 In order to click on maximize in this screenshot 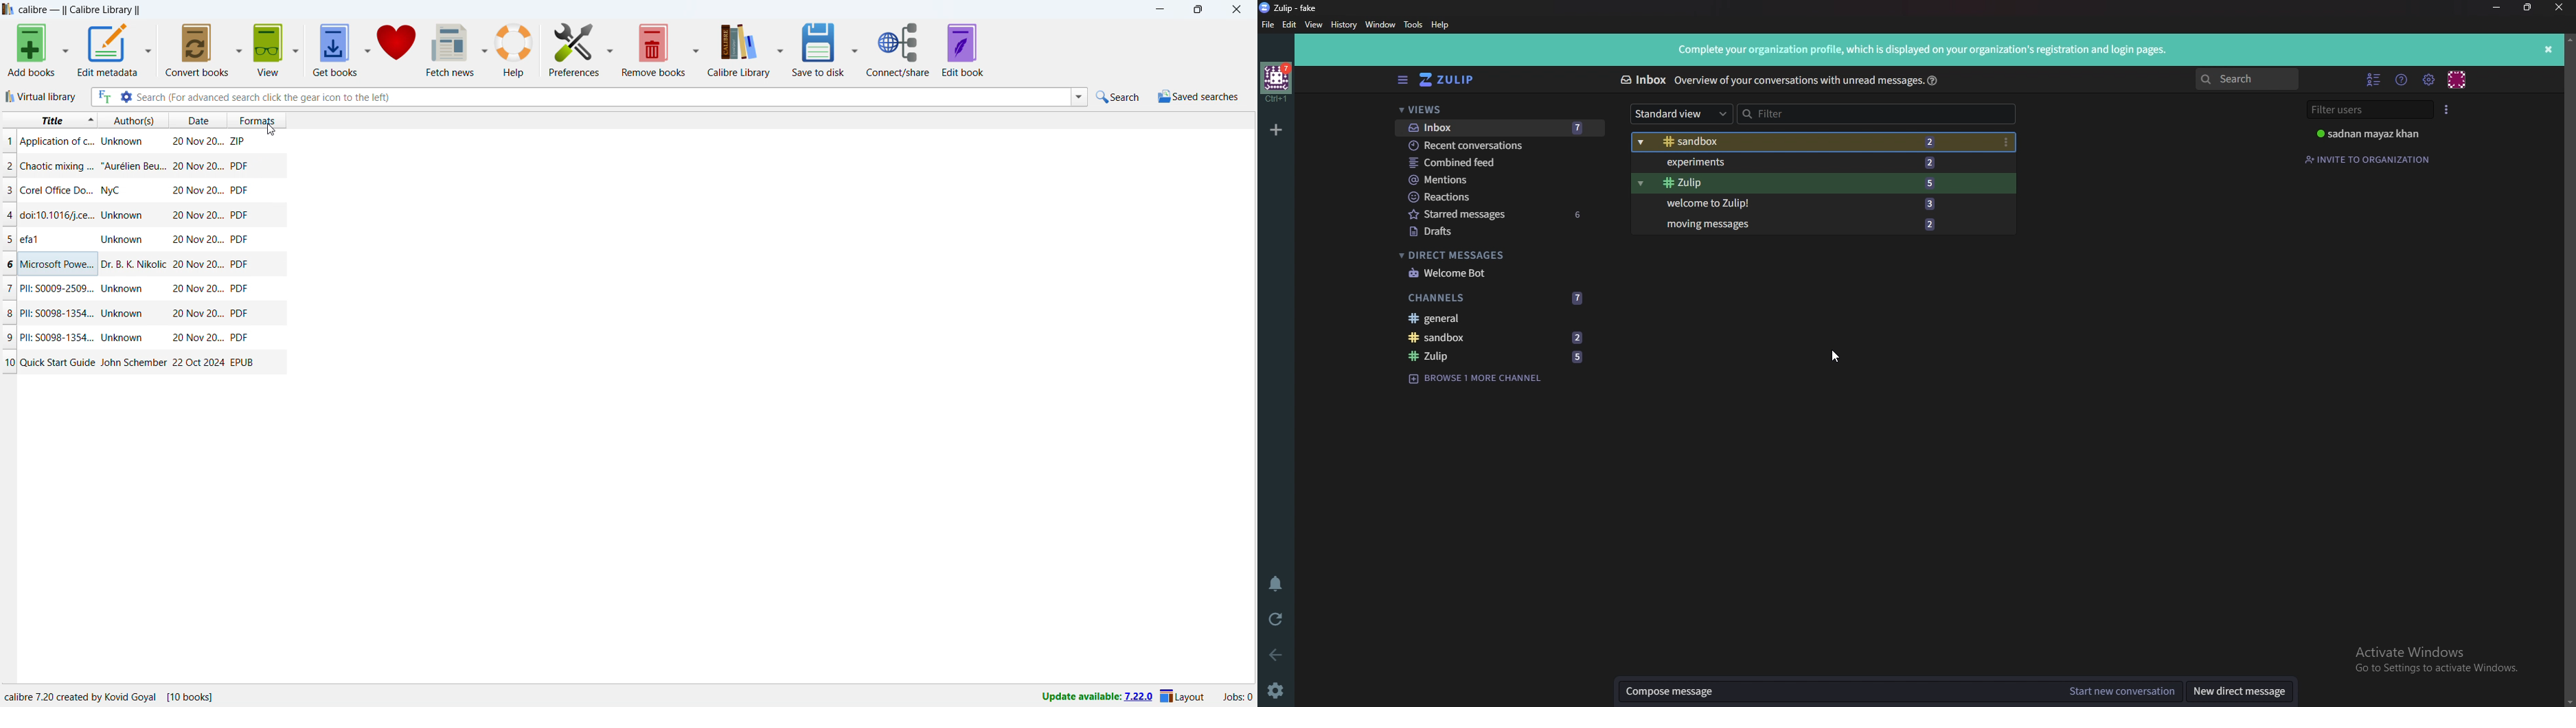, I will do `click(1197, 10)`.